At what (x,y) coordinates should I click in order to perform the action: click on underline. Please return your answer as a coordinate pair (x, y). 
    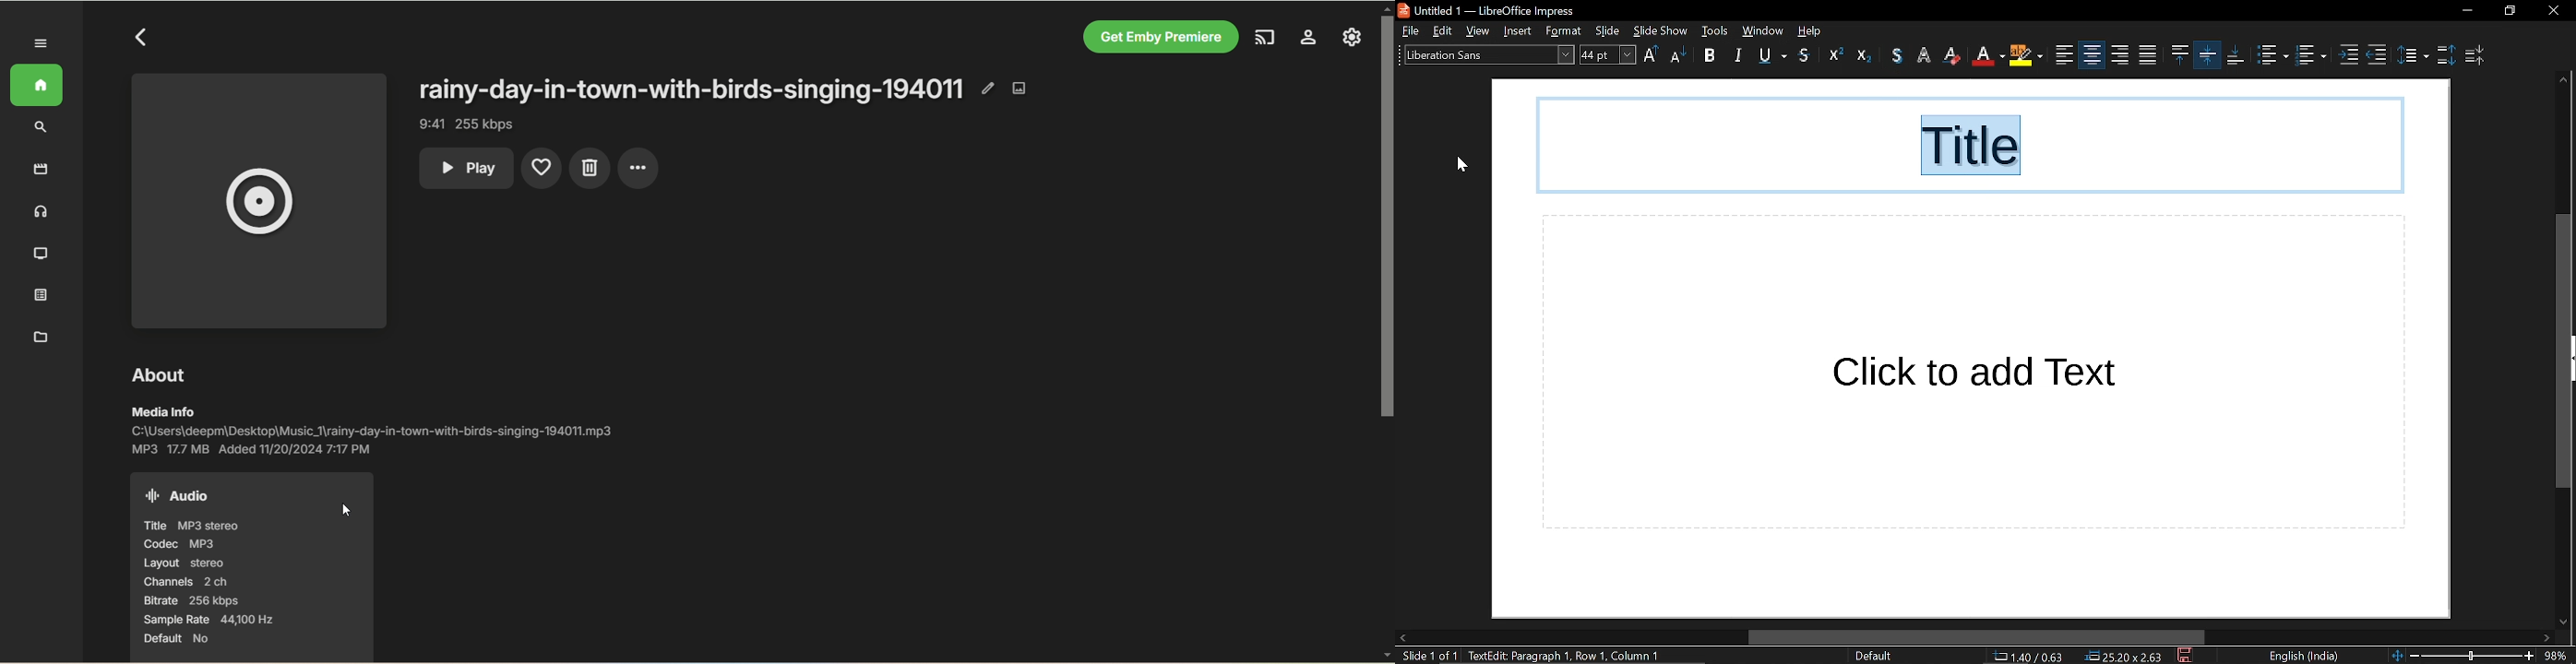
    Looking at the image, I should click on (1772, 55).